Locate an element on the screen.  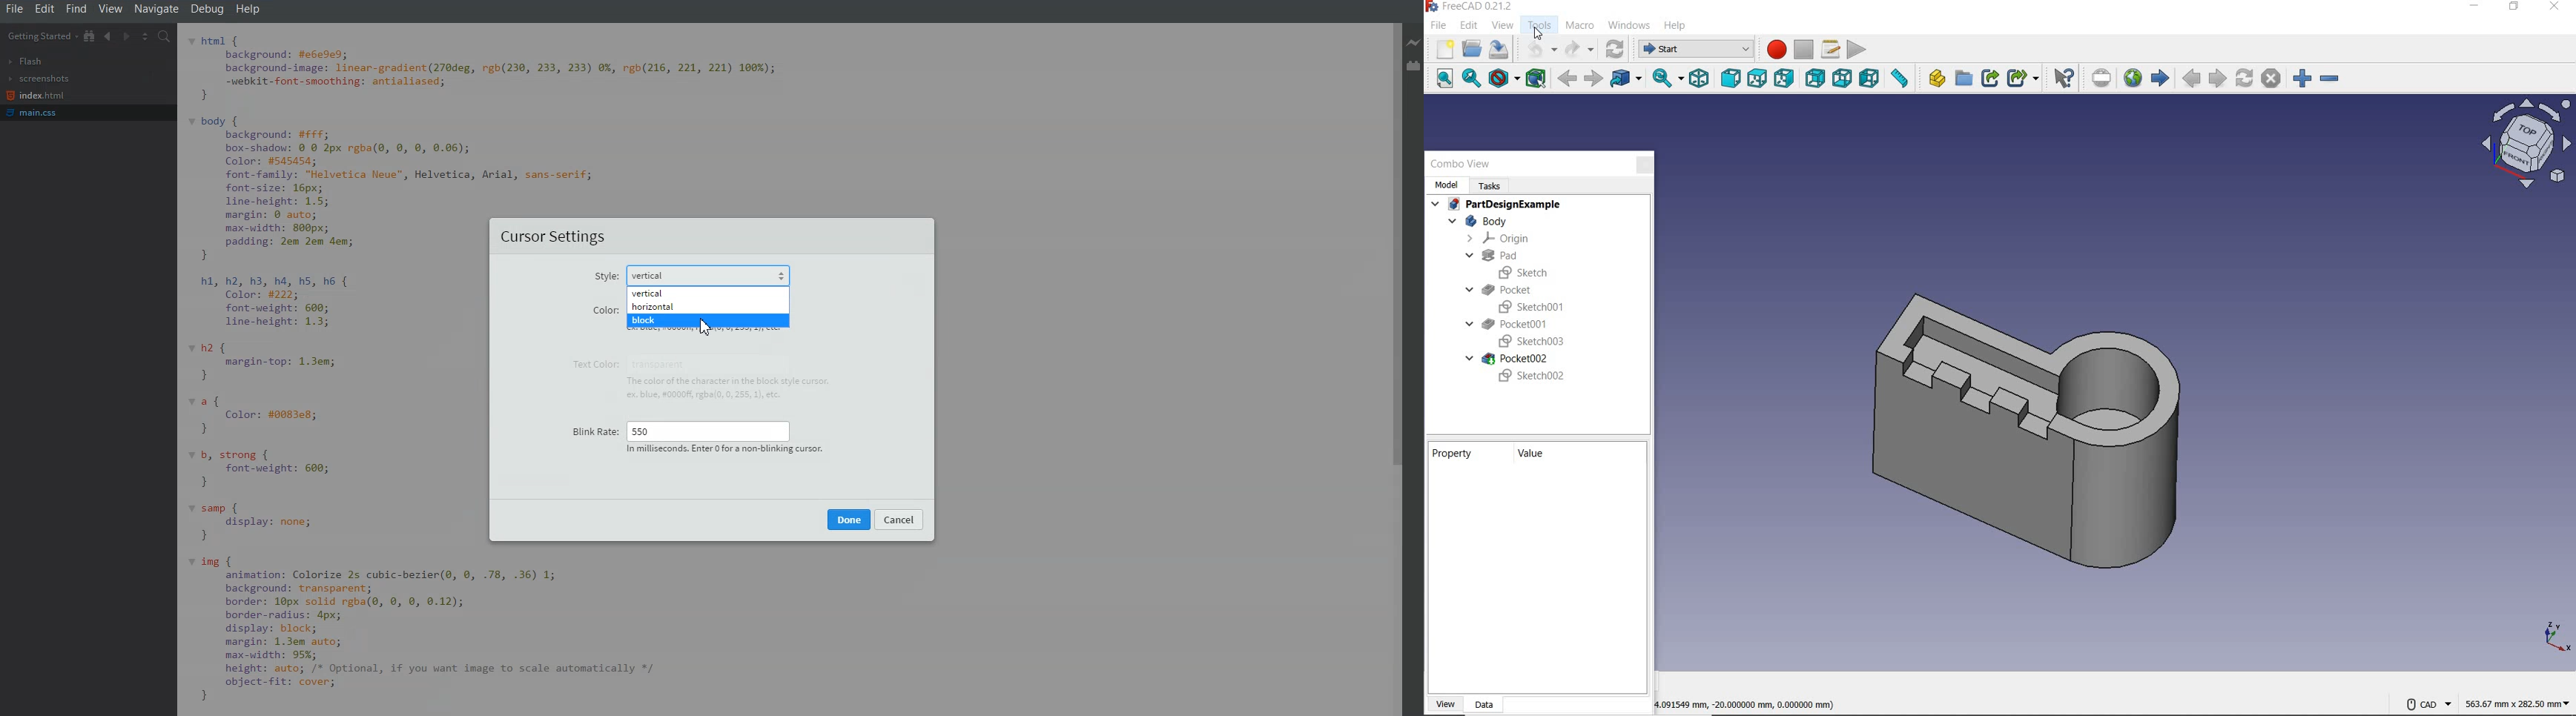
main.css is located at coordinates (36, 113).